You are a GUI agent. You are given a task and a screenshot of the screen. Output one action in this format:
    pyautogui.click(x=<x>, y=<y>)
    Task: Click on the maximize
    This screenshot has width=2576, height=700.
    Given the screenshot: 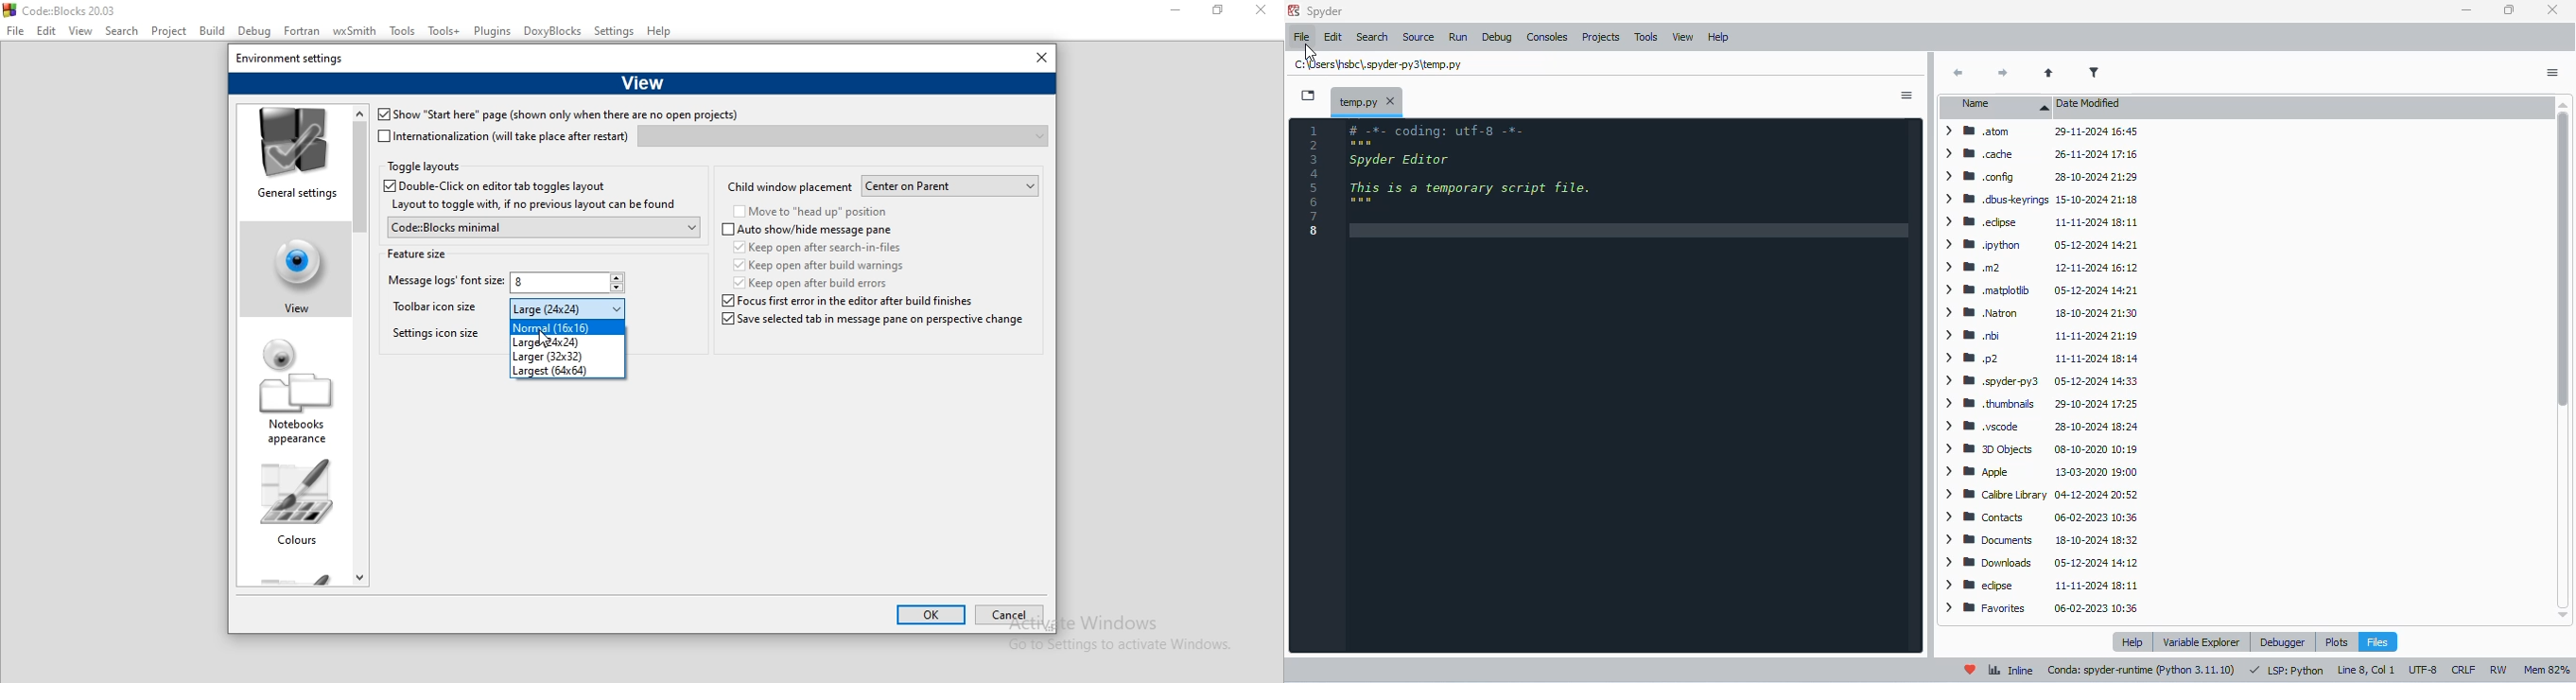 What is the action you would take?
    pyautogui.click(x=2511, y=9)
    